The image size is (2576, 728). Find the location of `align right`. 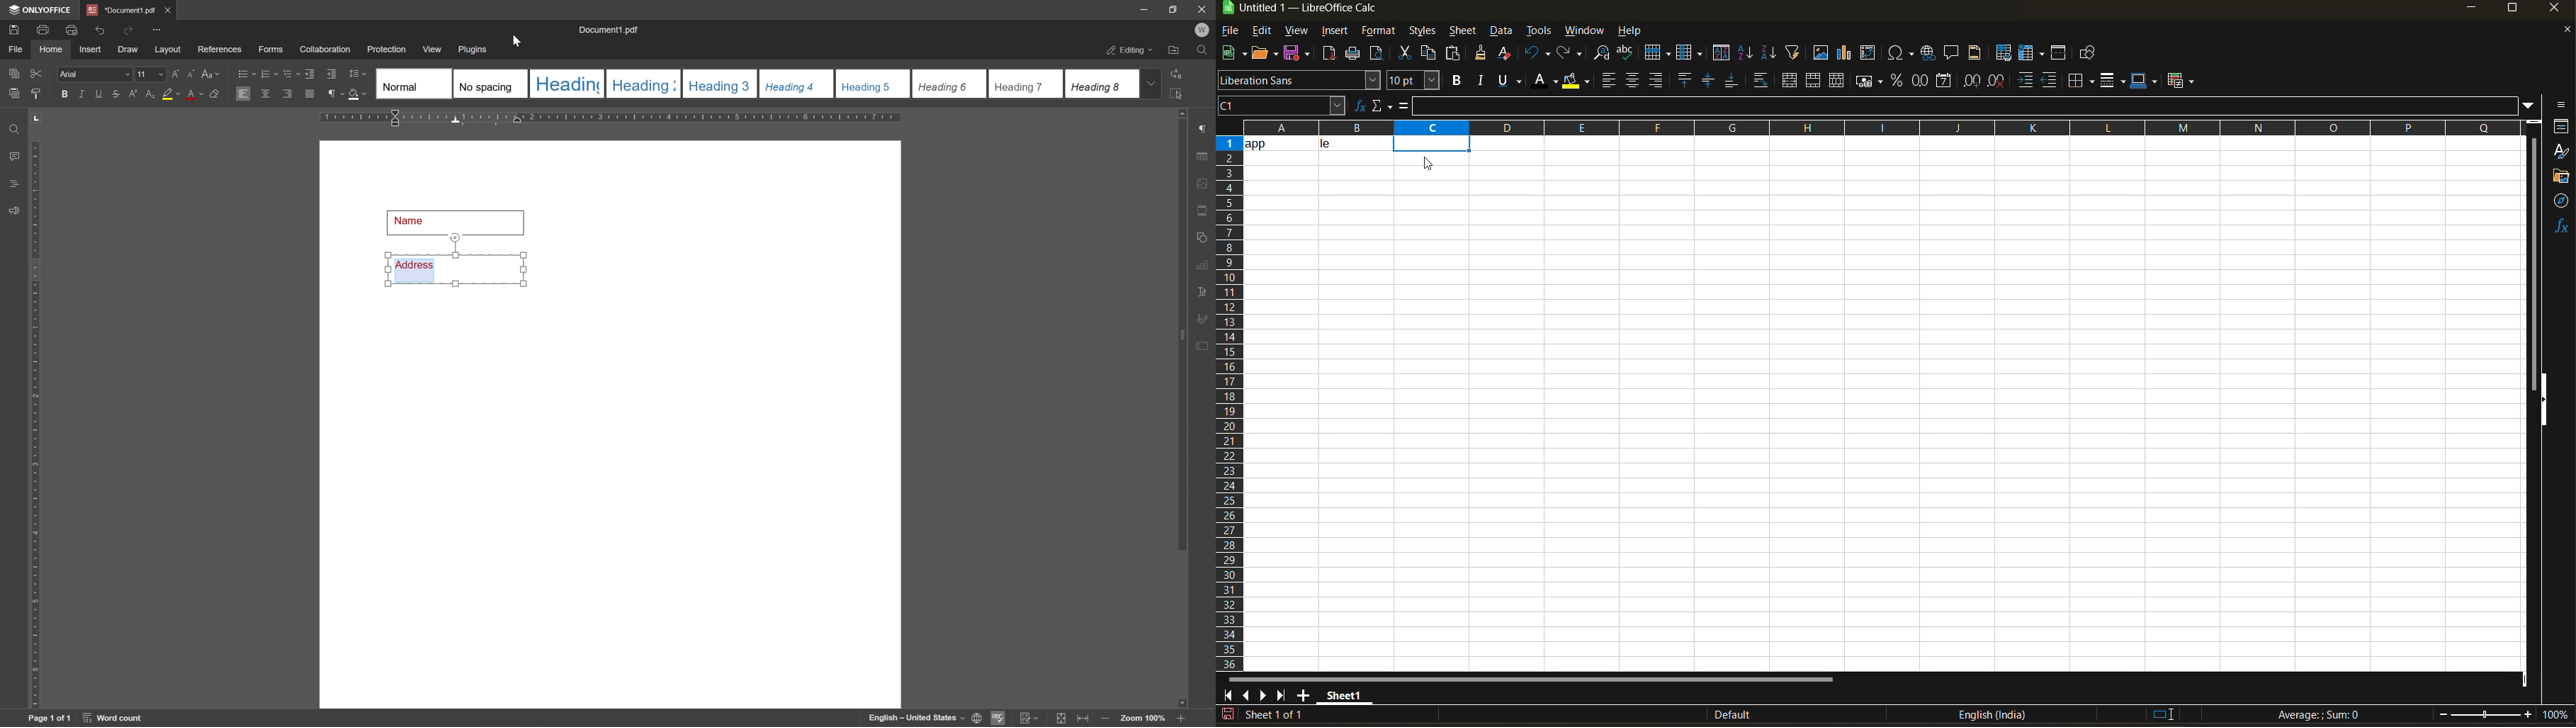

align right is located at coordinates (1657, 81).